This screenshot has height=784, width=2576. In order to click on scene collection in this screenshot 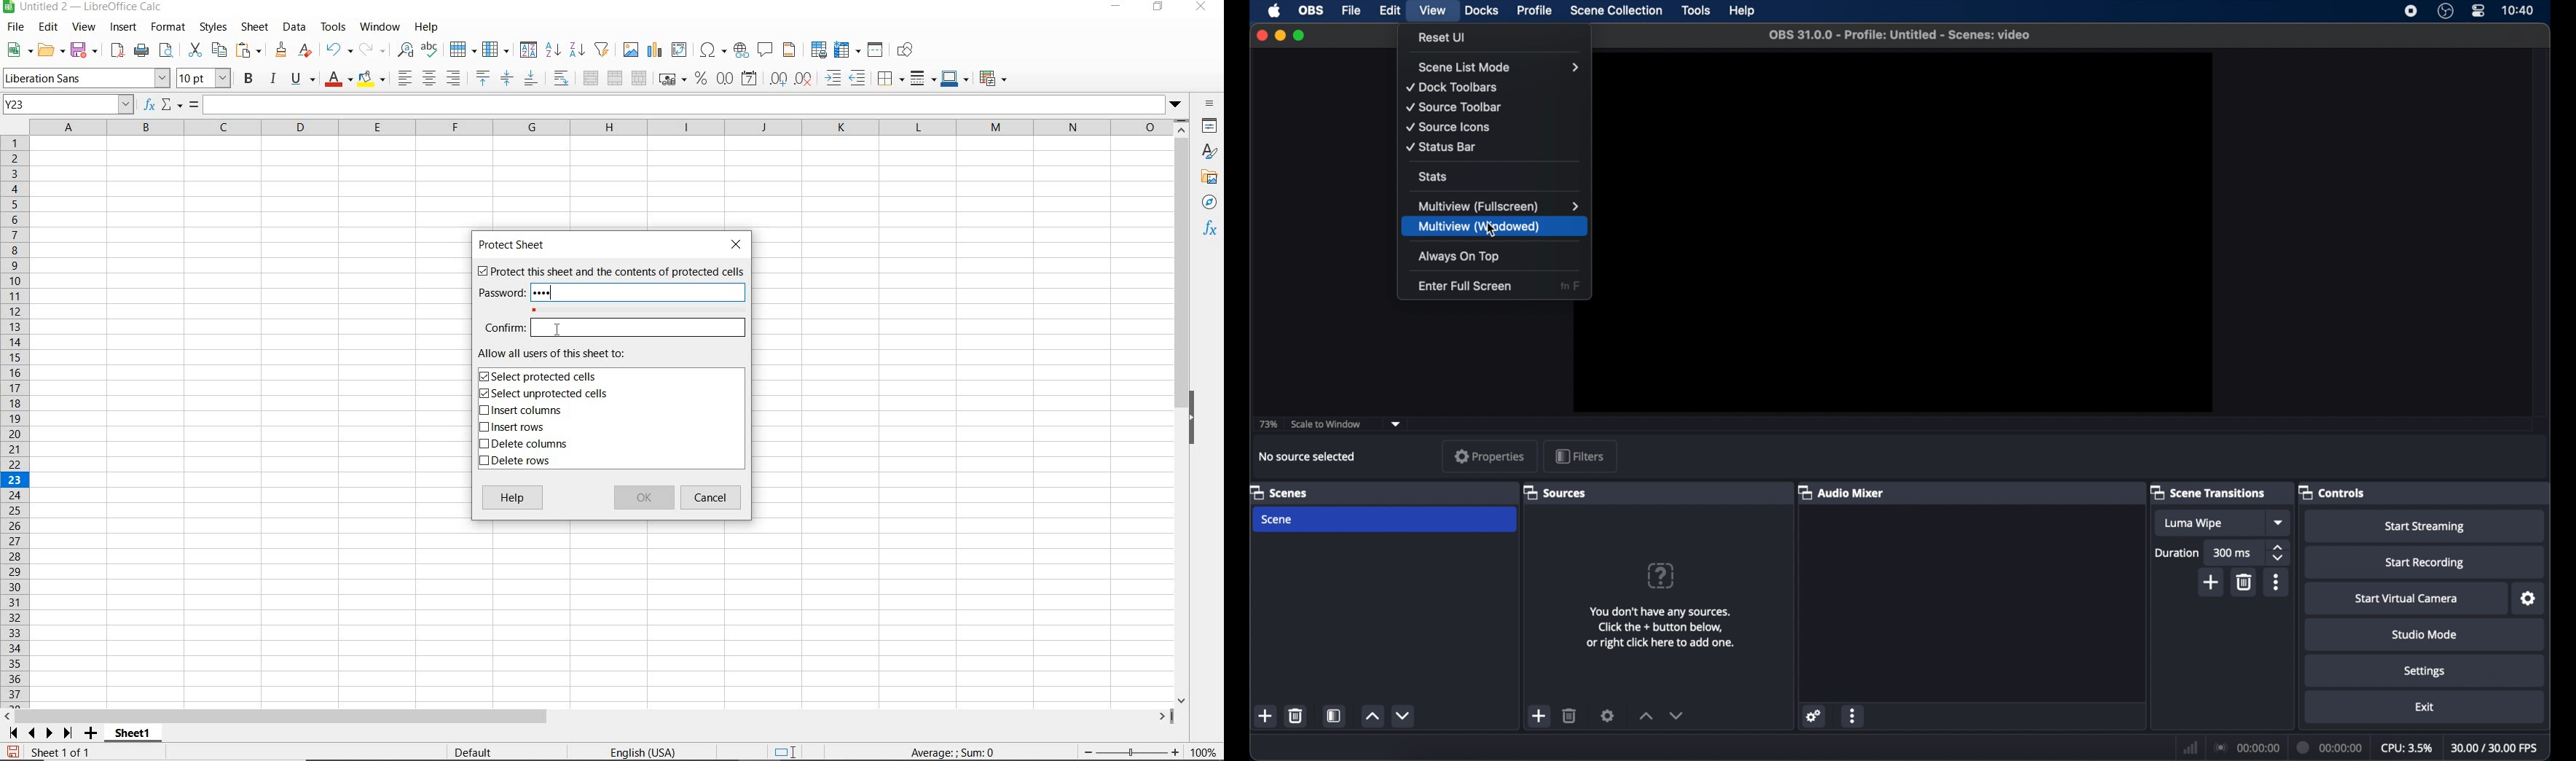, I will do `click(1615, 11)`.